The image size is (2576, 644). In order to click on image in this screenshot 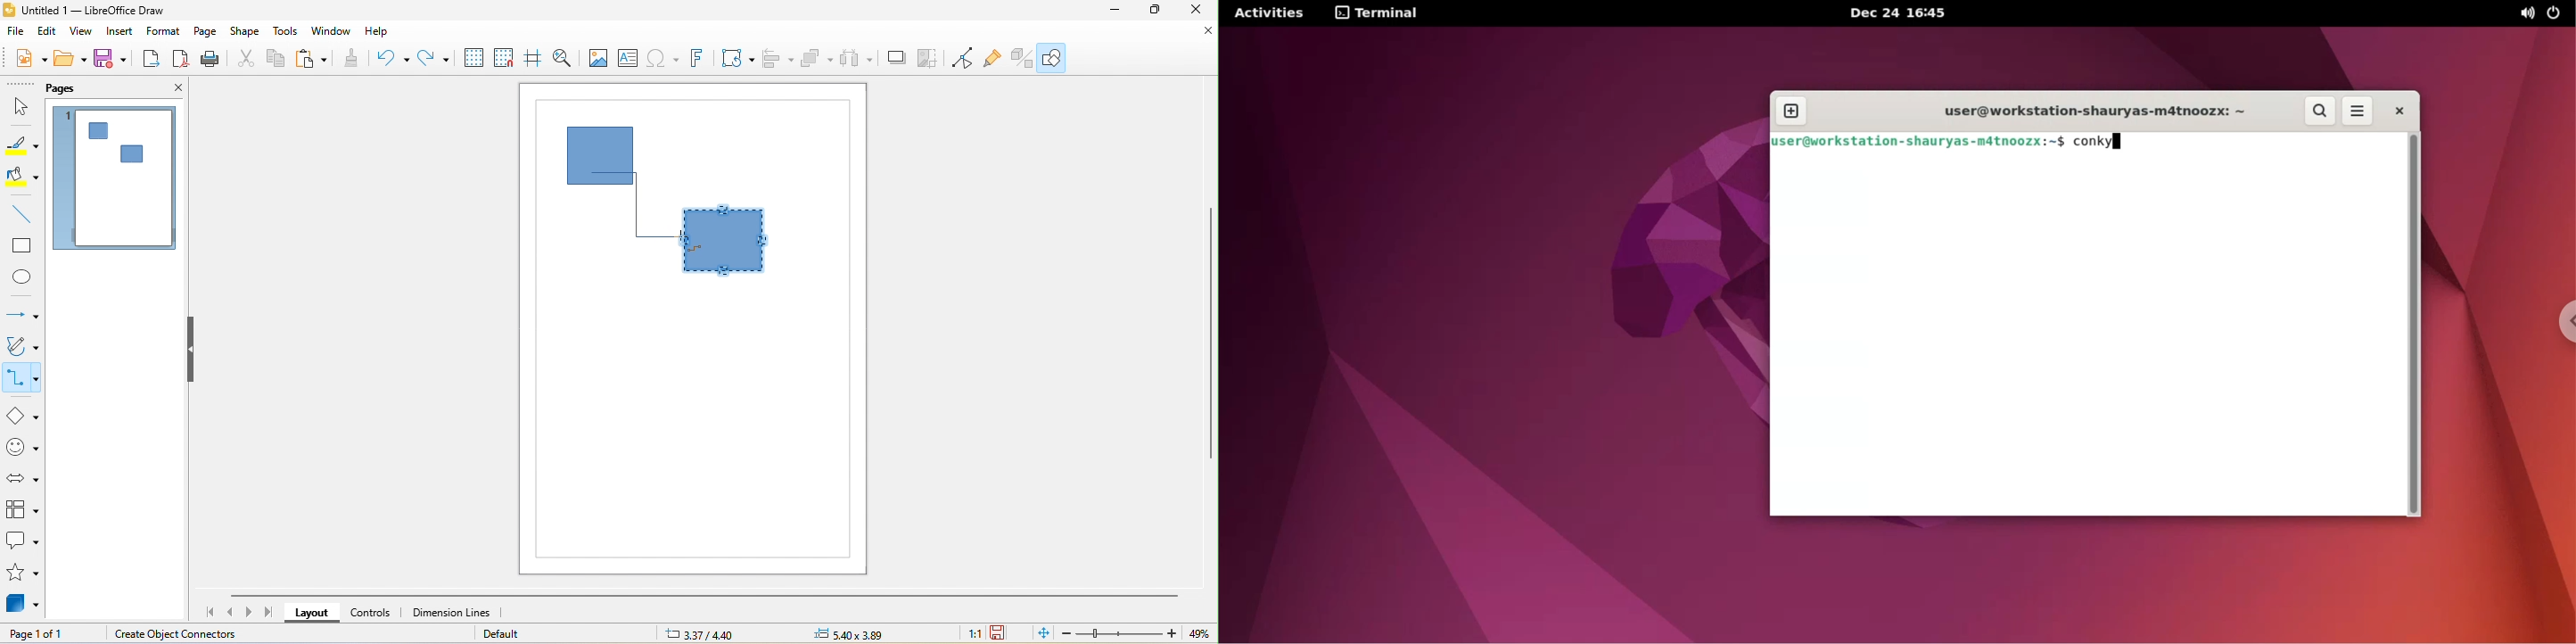, I will do `click(598, 58)`.